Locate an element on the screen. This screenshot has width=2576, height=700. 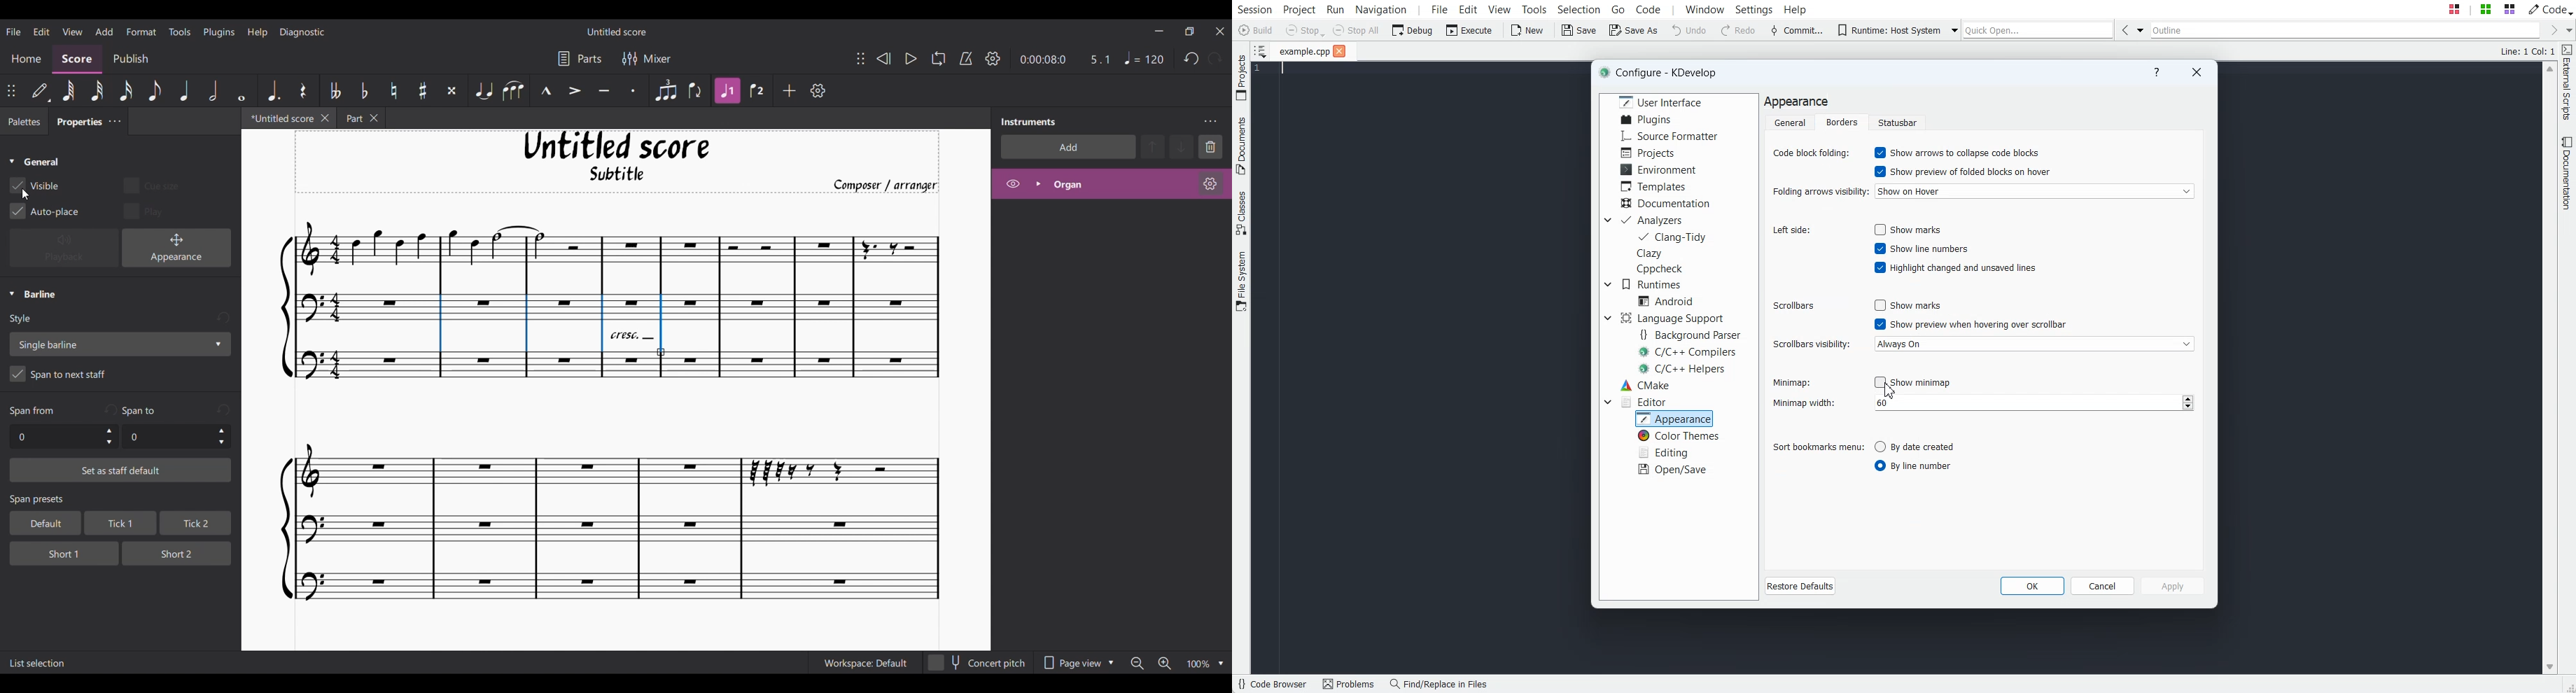
Code Browser is located at coordinates (1274, 684).